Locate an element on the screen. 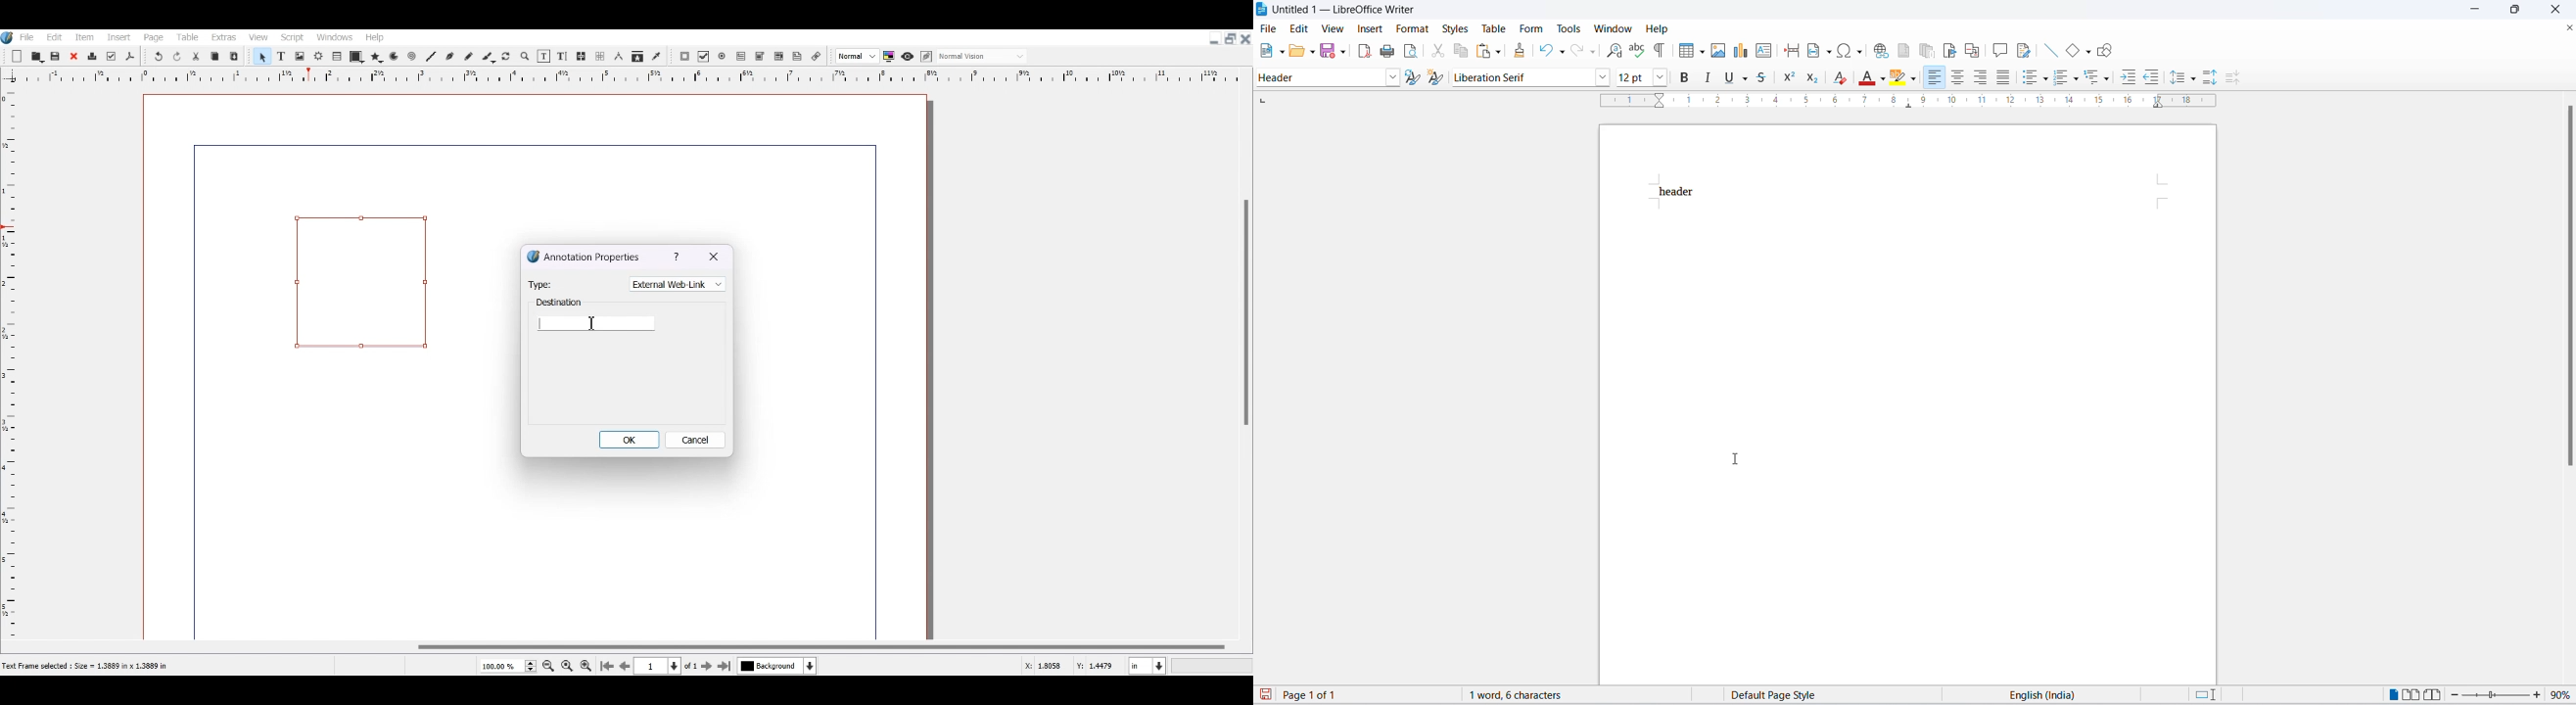  Edit content of frame is located at coordinates (543, 56).